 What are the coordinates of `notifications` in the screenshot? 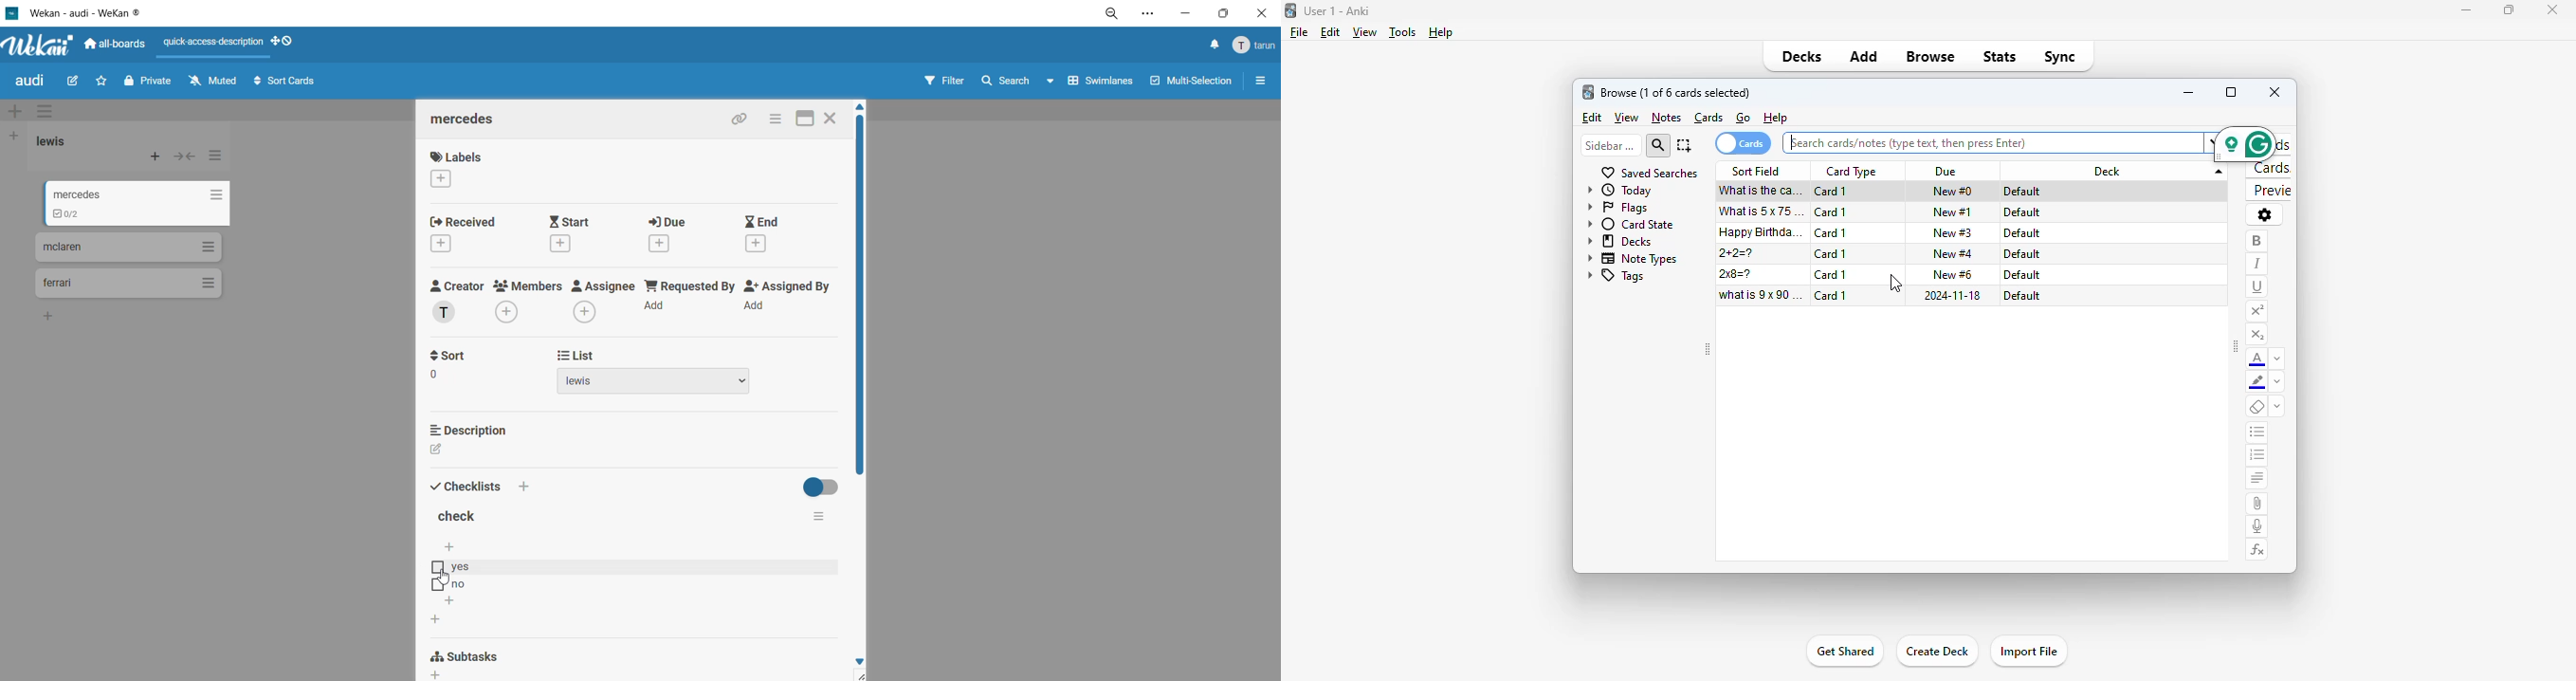 It's located at (1209, 47).